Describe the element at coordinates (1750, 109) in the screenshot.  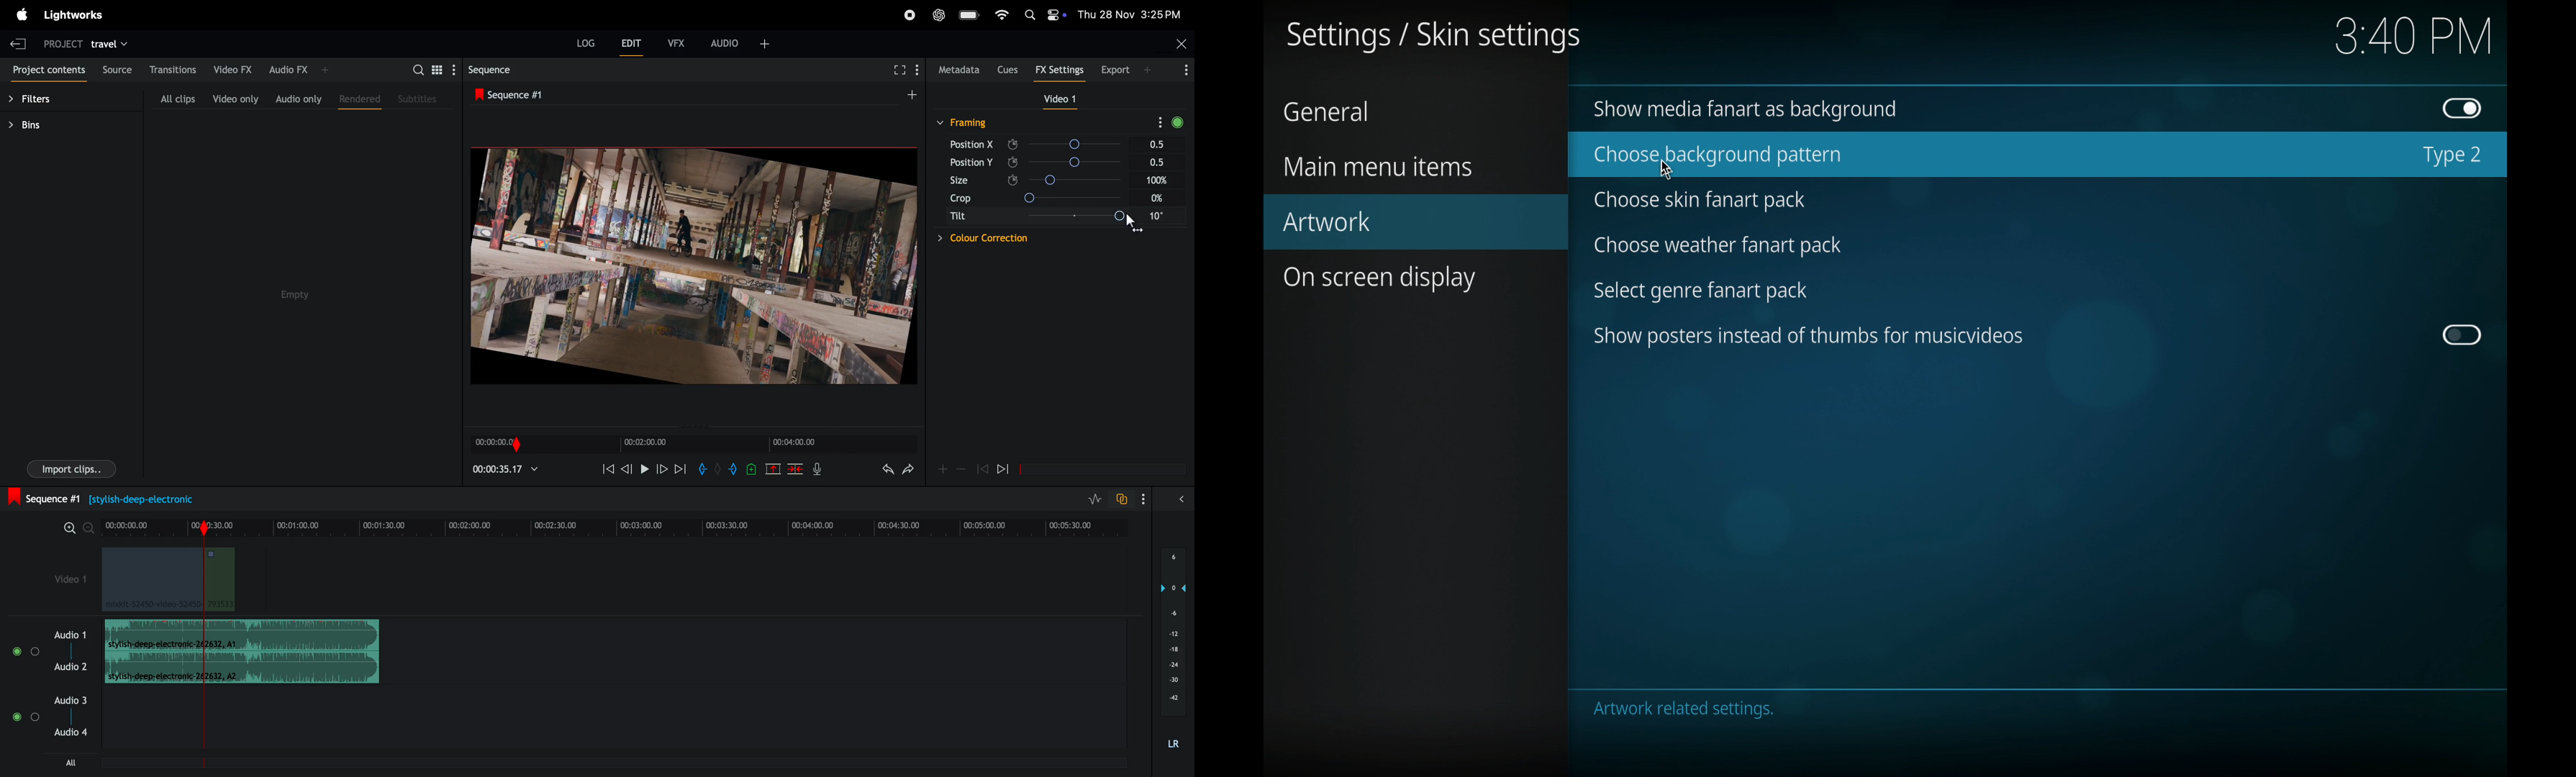
I see `show media fan art as background` at that location.